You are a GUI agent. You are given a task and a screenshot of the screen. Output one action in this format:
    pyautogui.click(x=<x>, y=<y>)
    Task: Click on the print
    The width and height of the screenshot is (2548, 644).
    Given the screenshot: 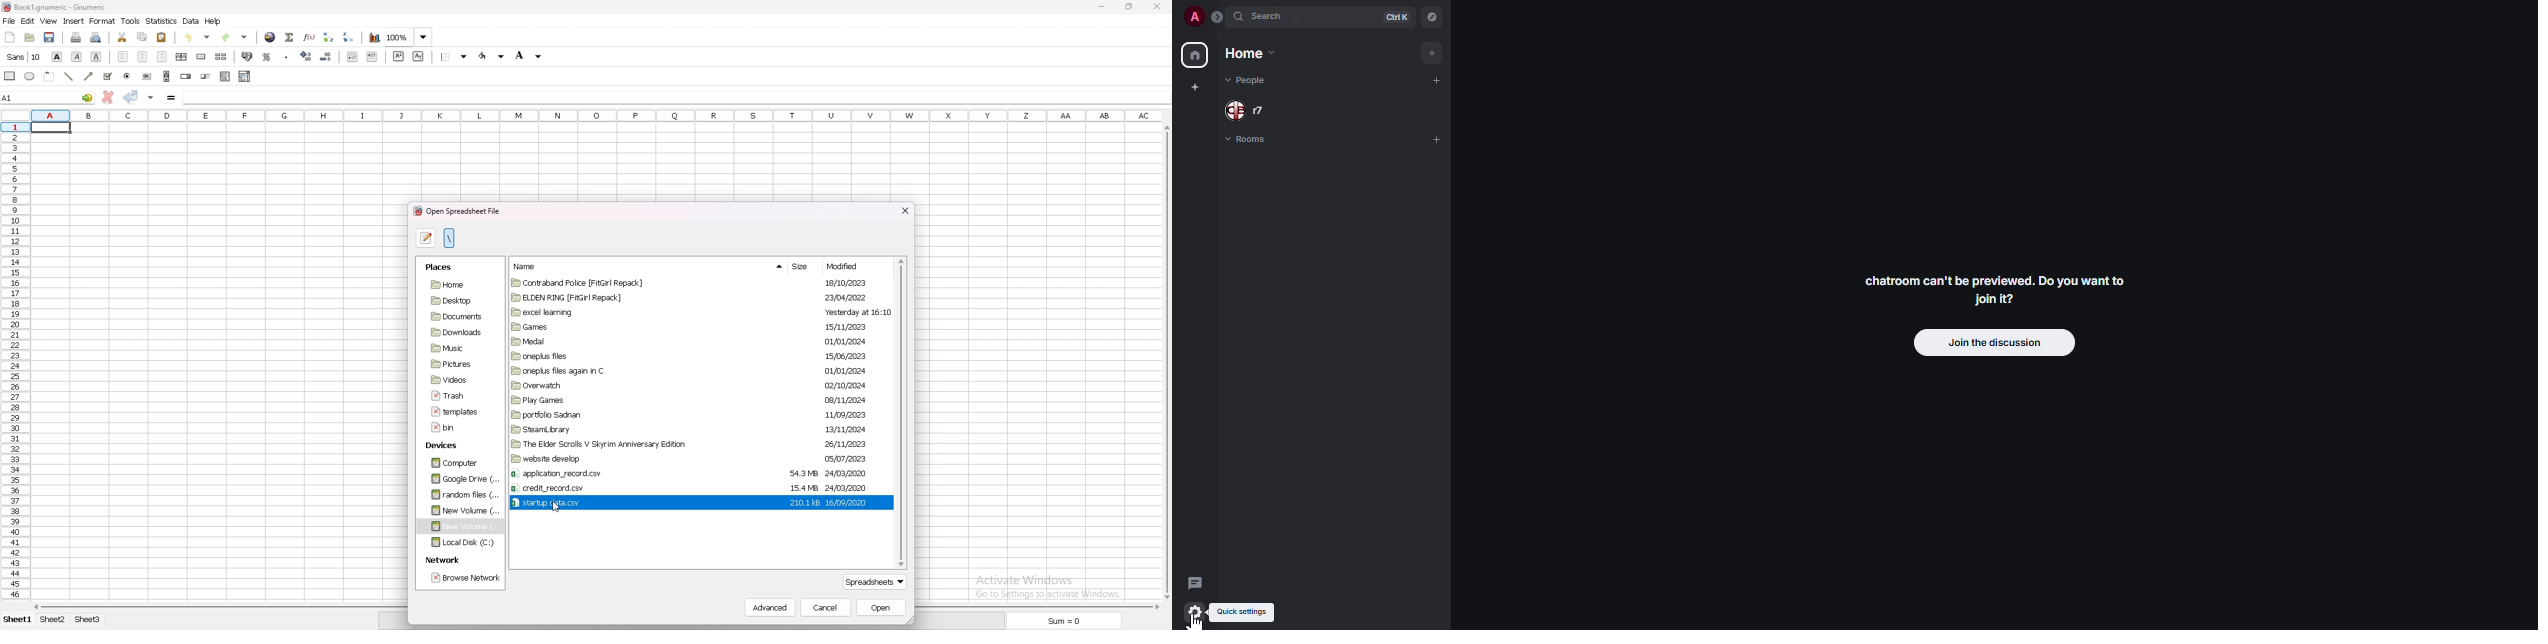 What is the action you would take?
    pyautogui.click(x=76, y=37)
    